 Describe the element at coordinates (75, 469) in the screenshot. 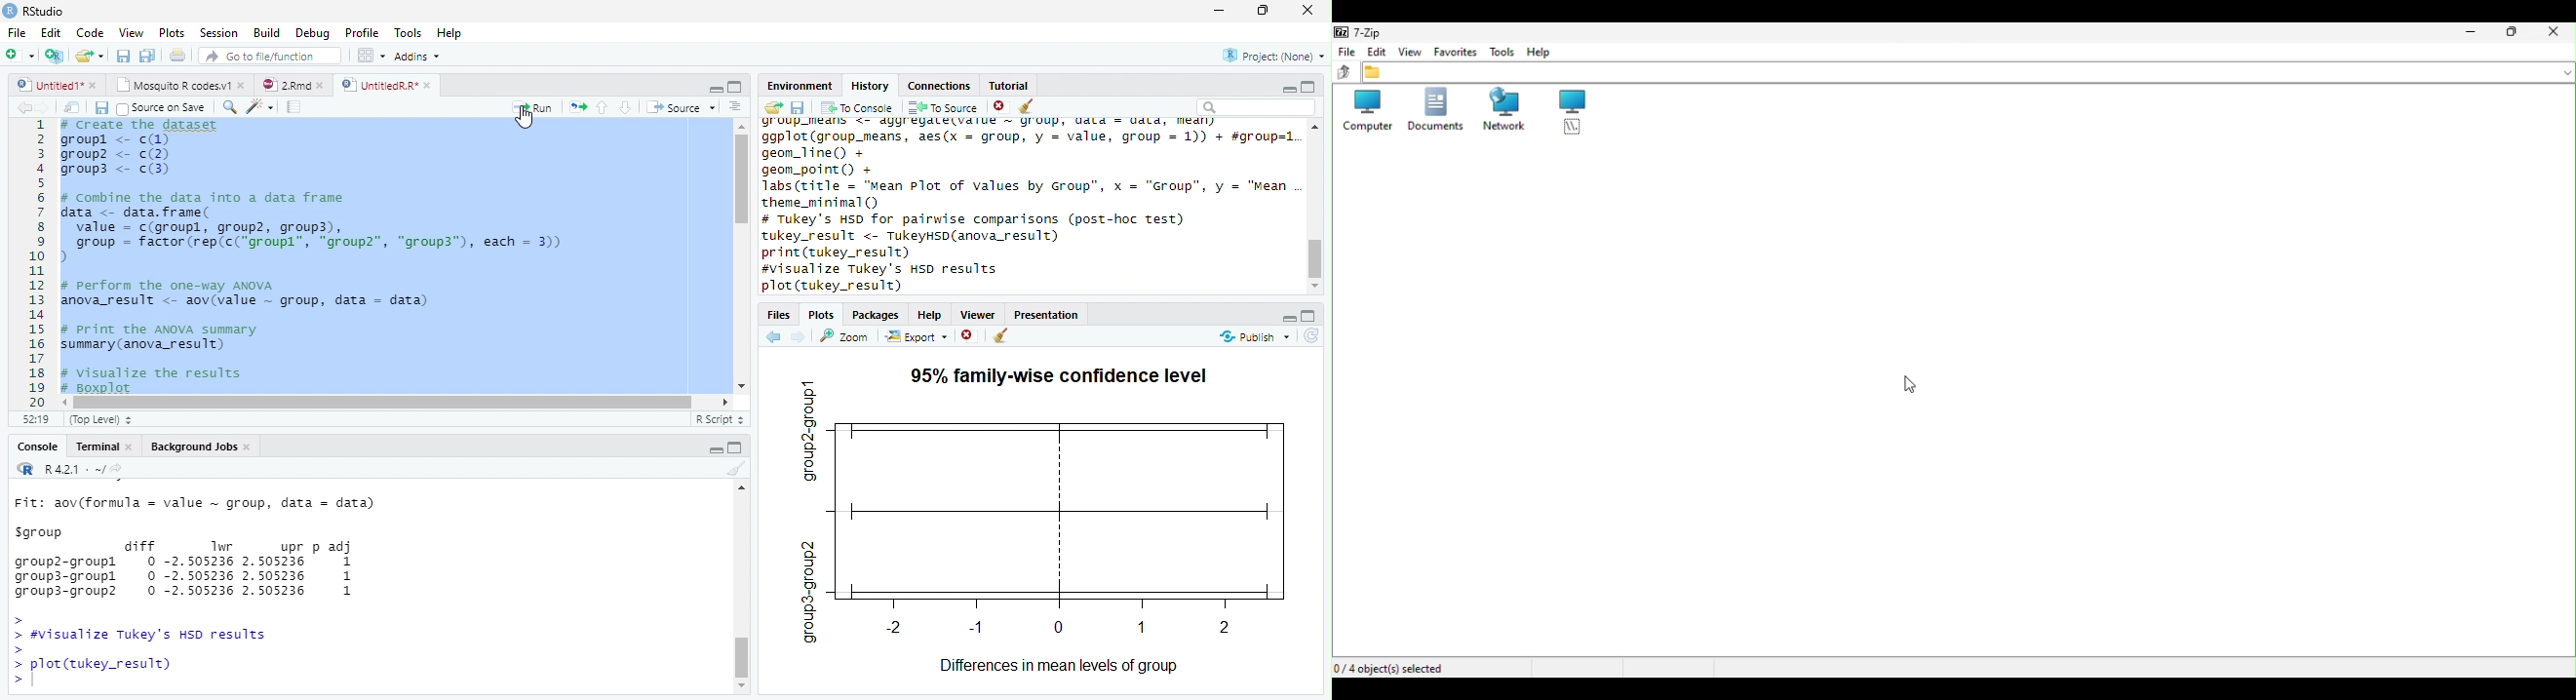

I see `R 4.2.1 ~/` at that location.